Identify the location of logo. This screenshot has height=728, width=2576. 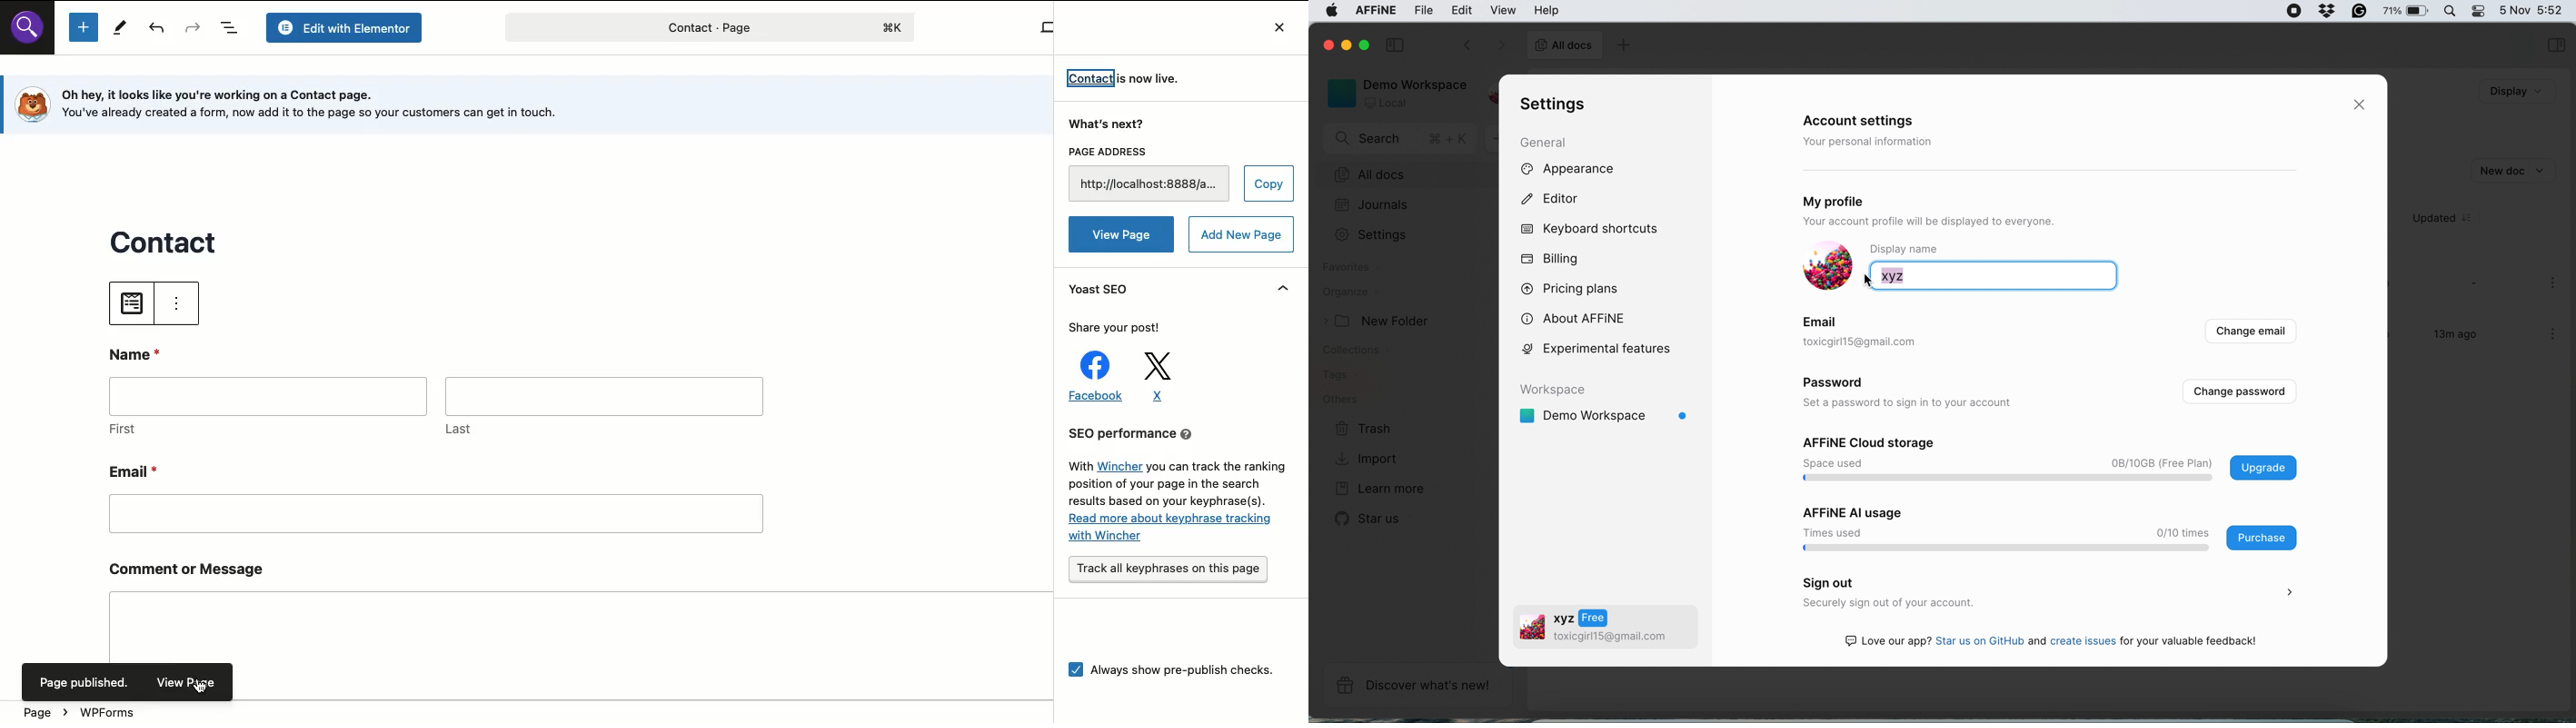
(900, 25).